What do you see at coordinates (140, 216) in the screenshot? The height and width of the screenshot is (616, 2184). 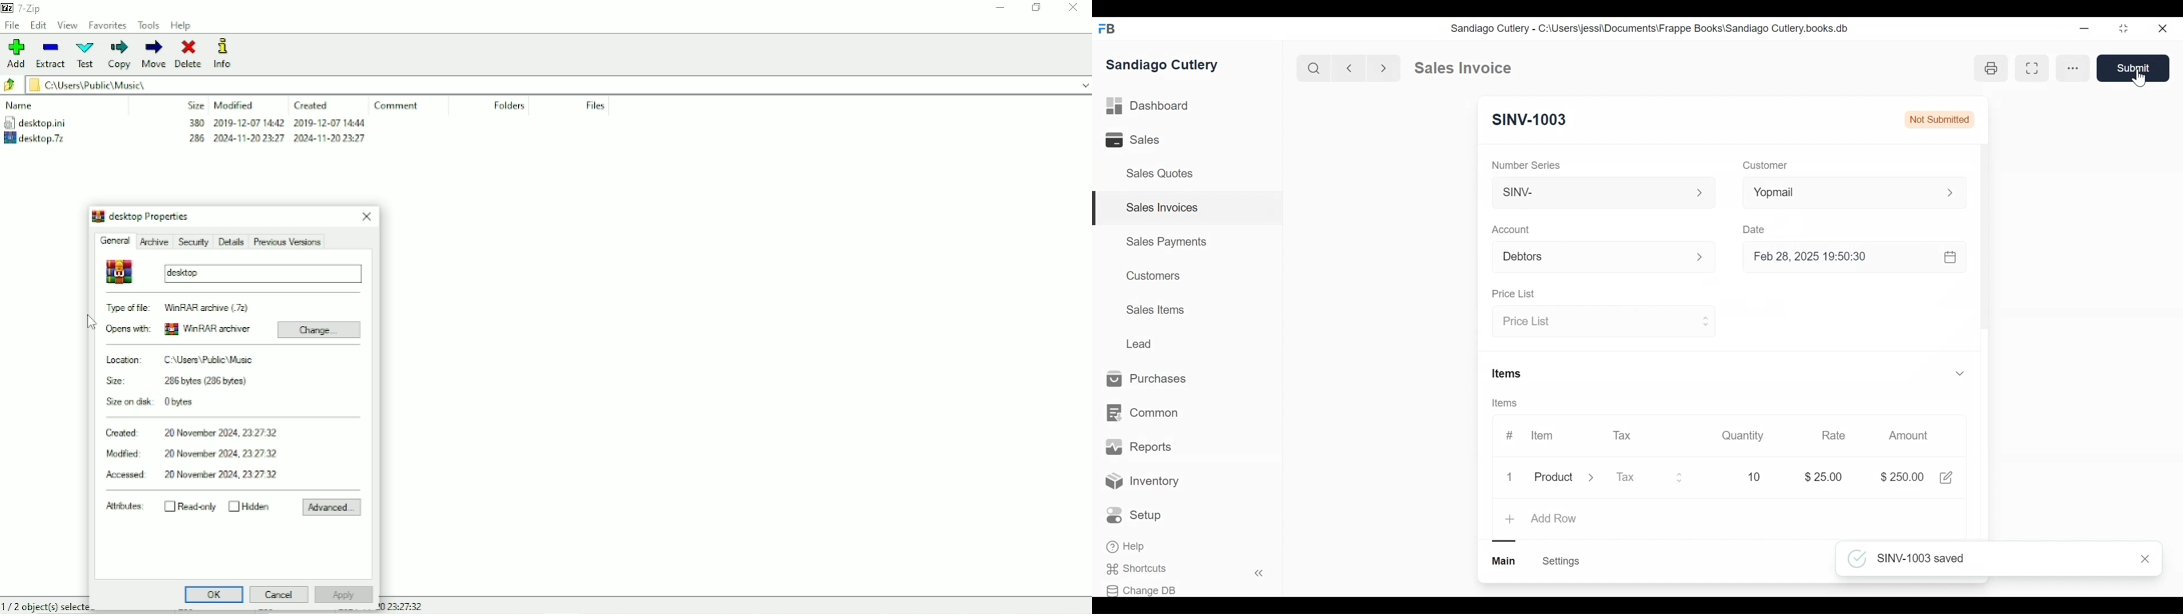 I see `desktop Properties` at bounding box center [140, 216].